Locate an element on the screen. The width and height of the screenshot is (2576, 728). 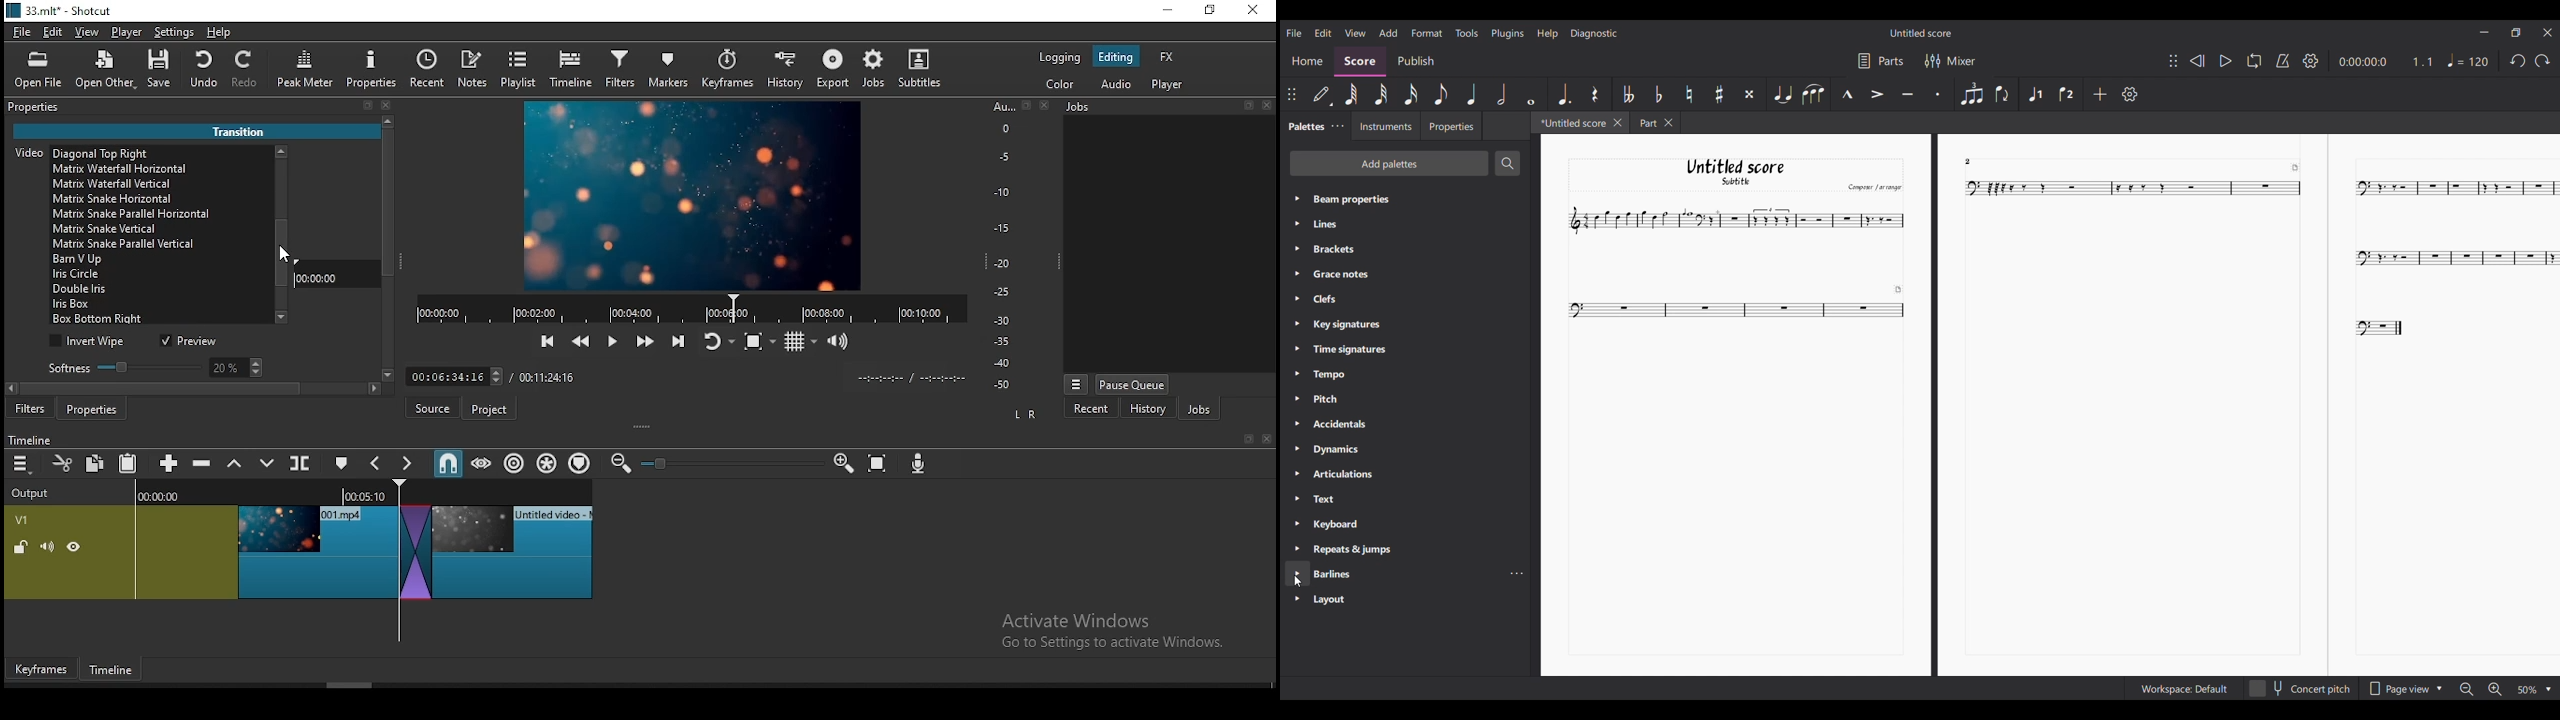
Toggle double sharp is located at coordinates (1751, 94).